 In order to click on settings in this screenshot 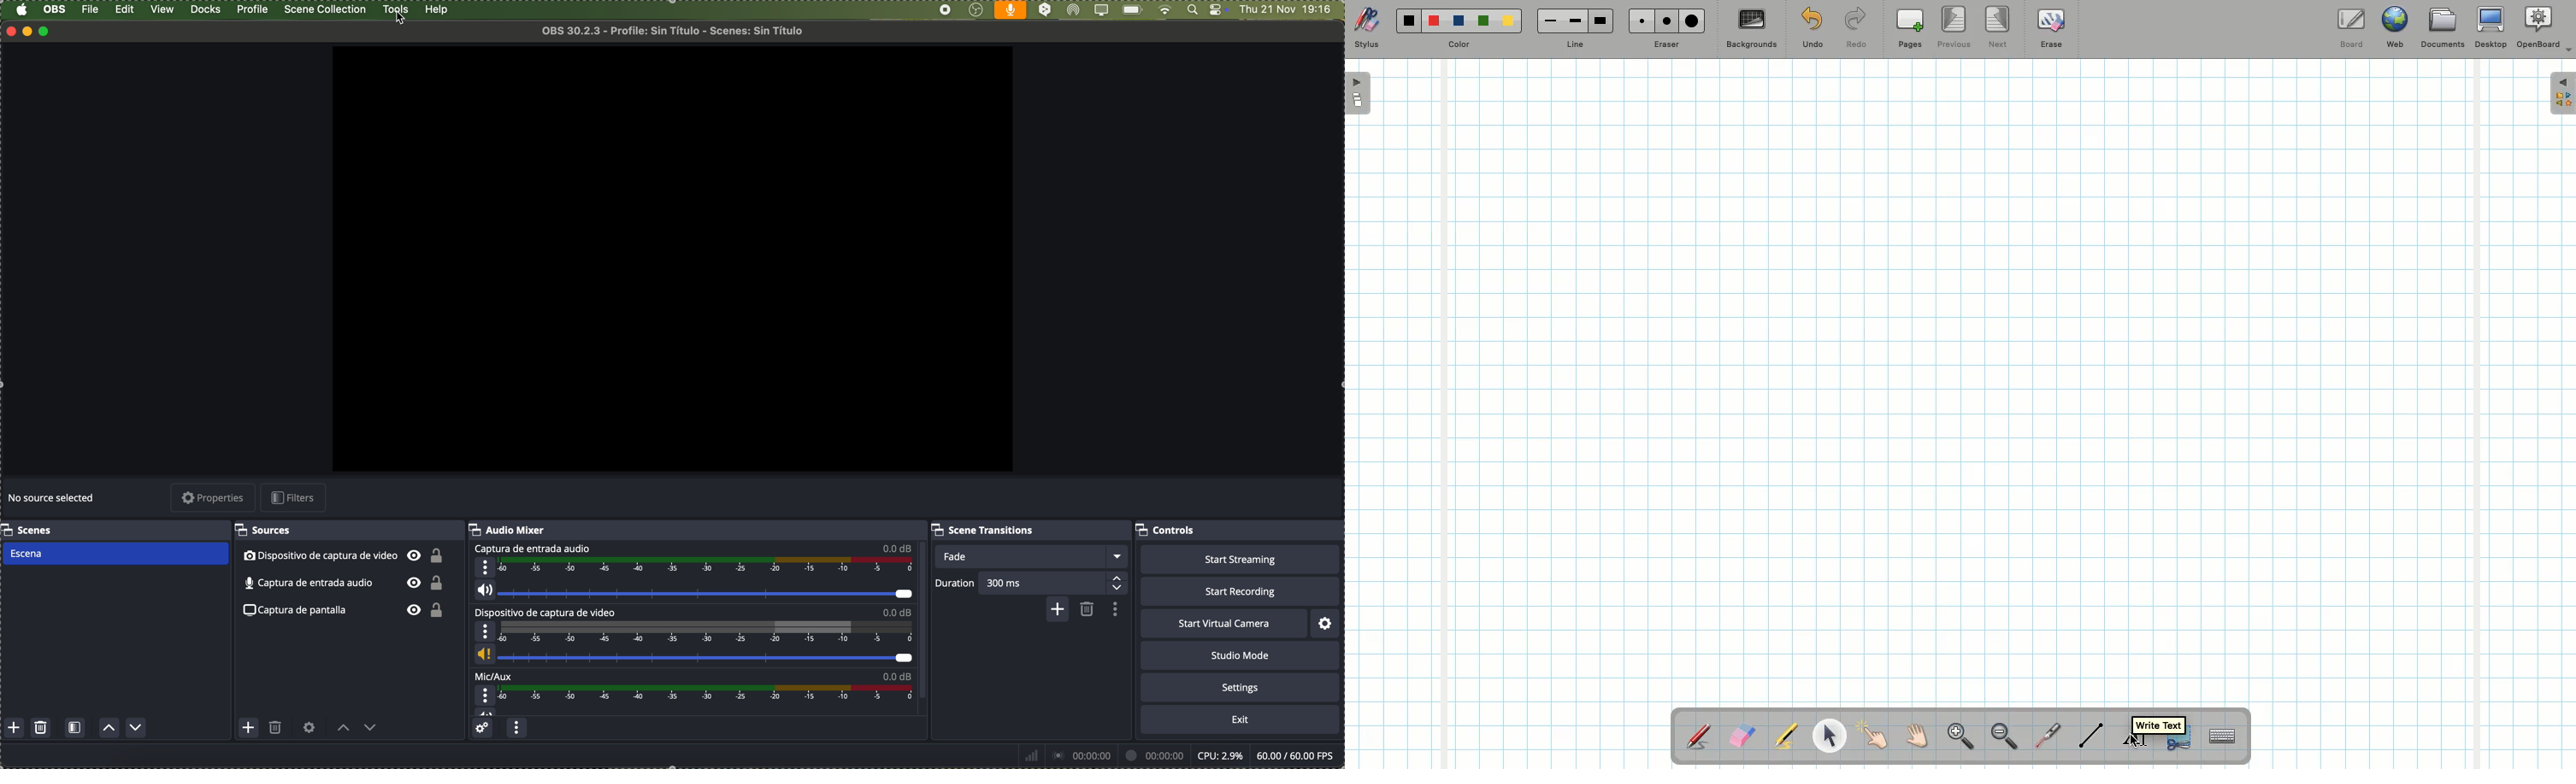, I will do `click(1327, 623)`.